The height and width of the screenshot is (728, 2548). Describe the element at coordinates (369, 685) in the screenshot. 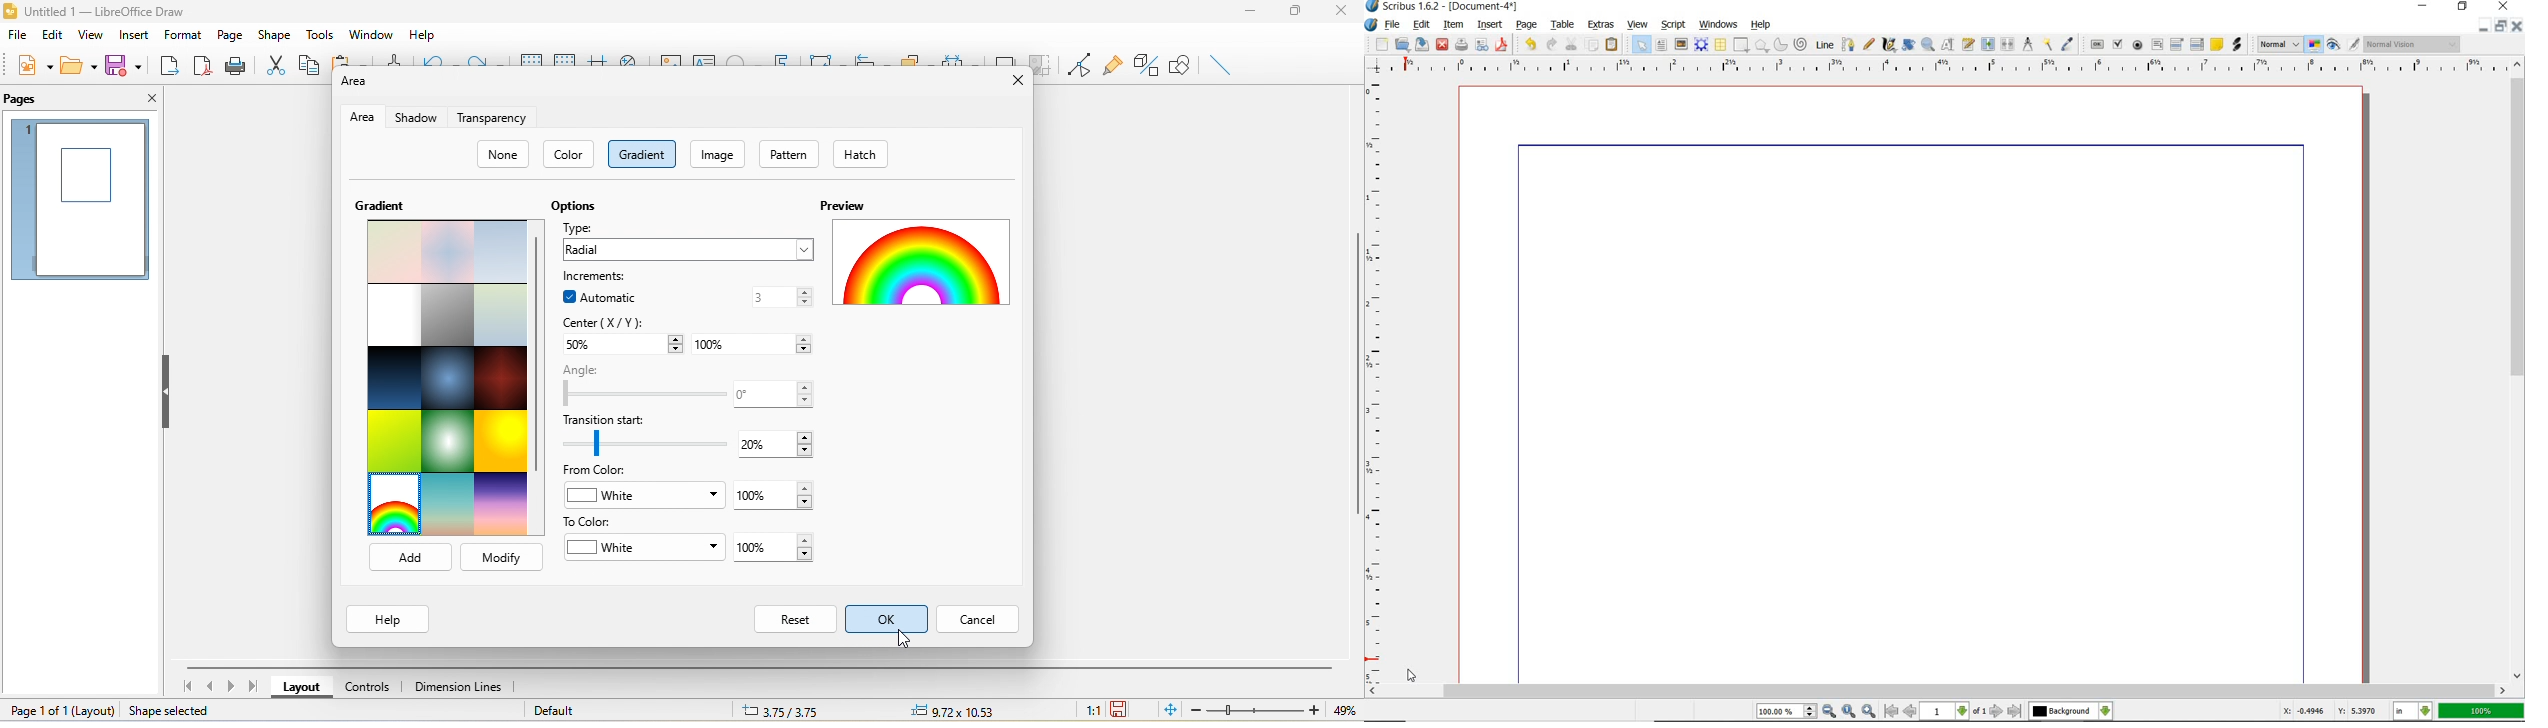

I see `controls` at that location.